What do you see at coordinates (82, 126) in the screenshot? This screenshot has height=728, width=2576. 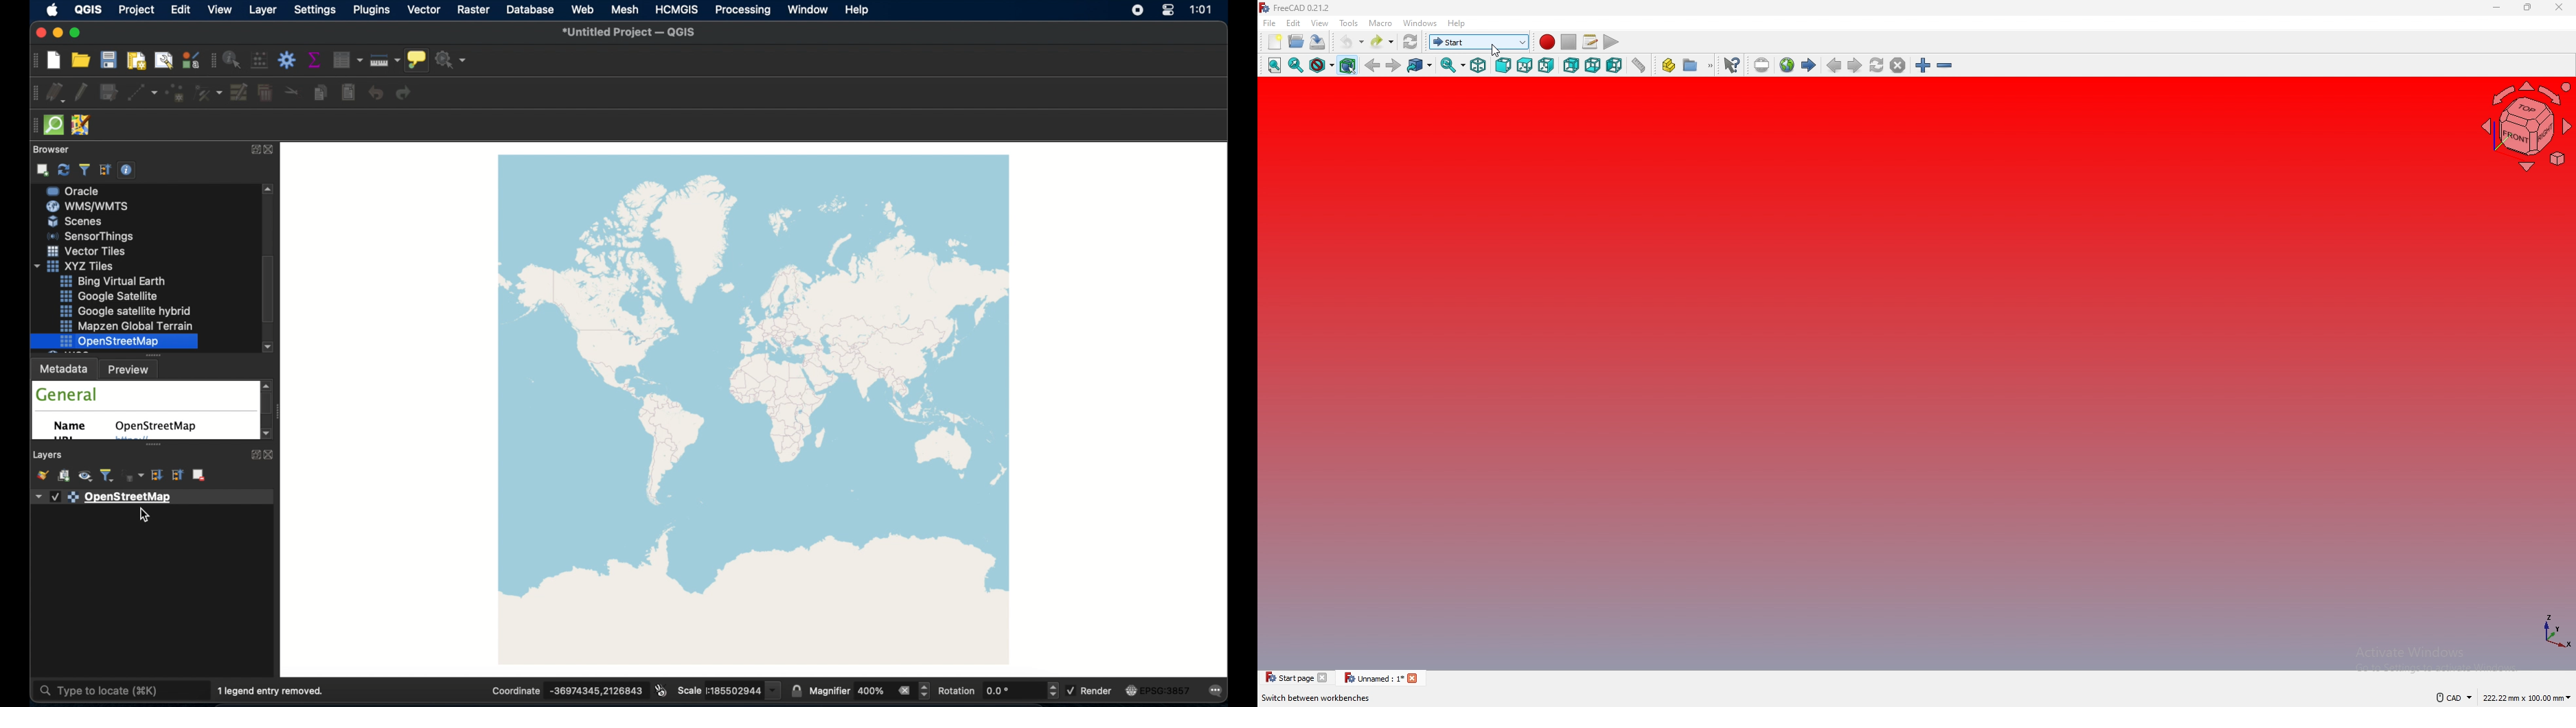 I see `JSOM remote` at bounding box center [82, 126].